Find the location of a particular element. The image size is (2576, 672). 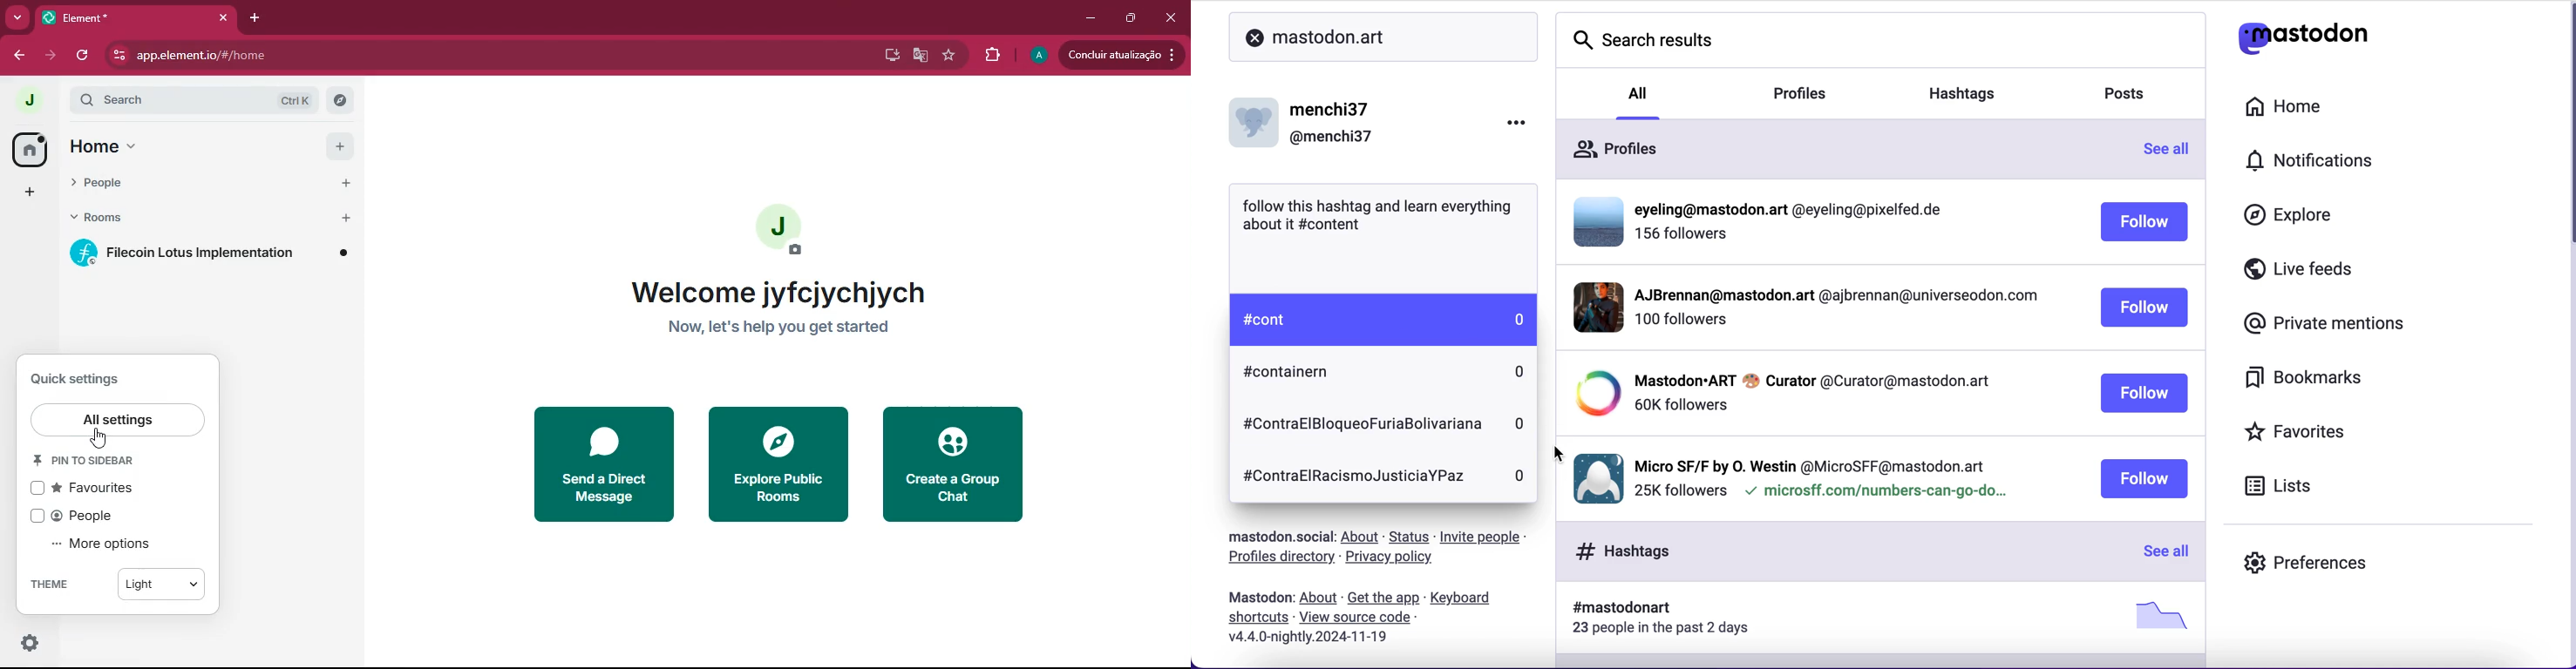

keyboard is located at coordinates (1464, 599).